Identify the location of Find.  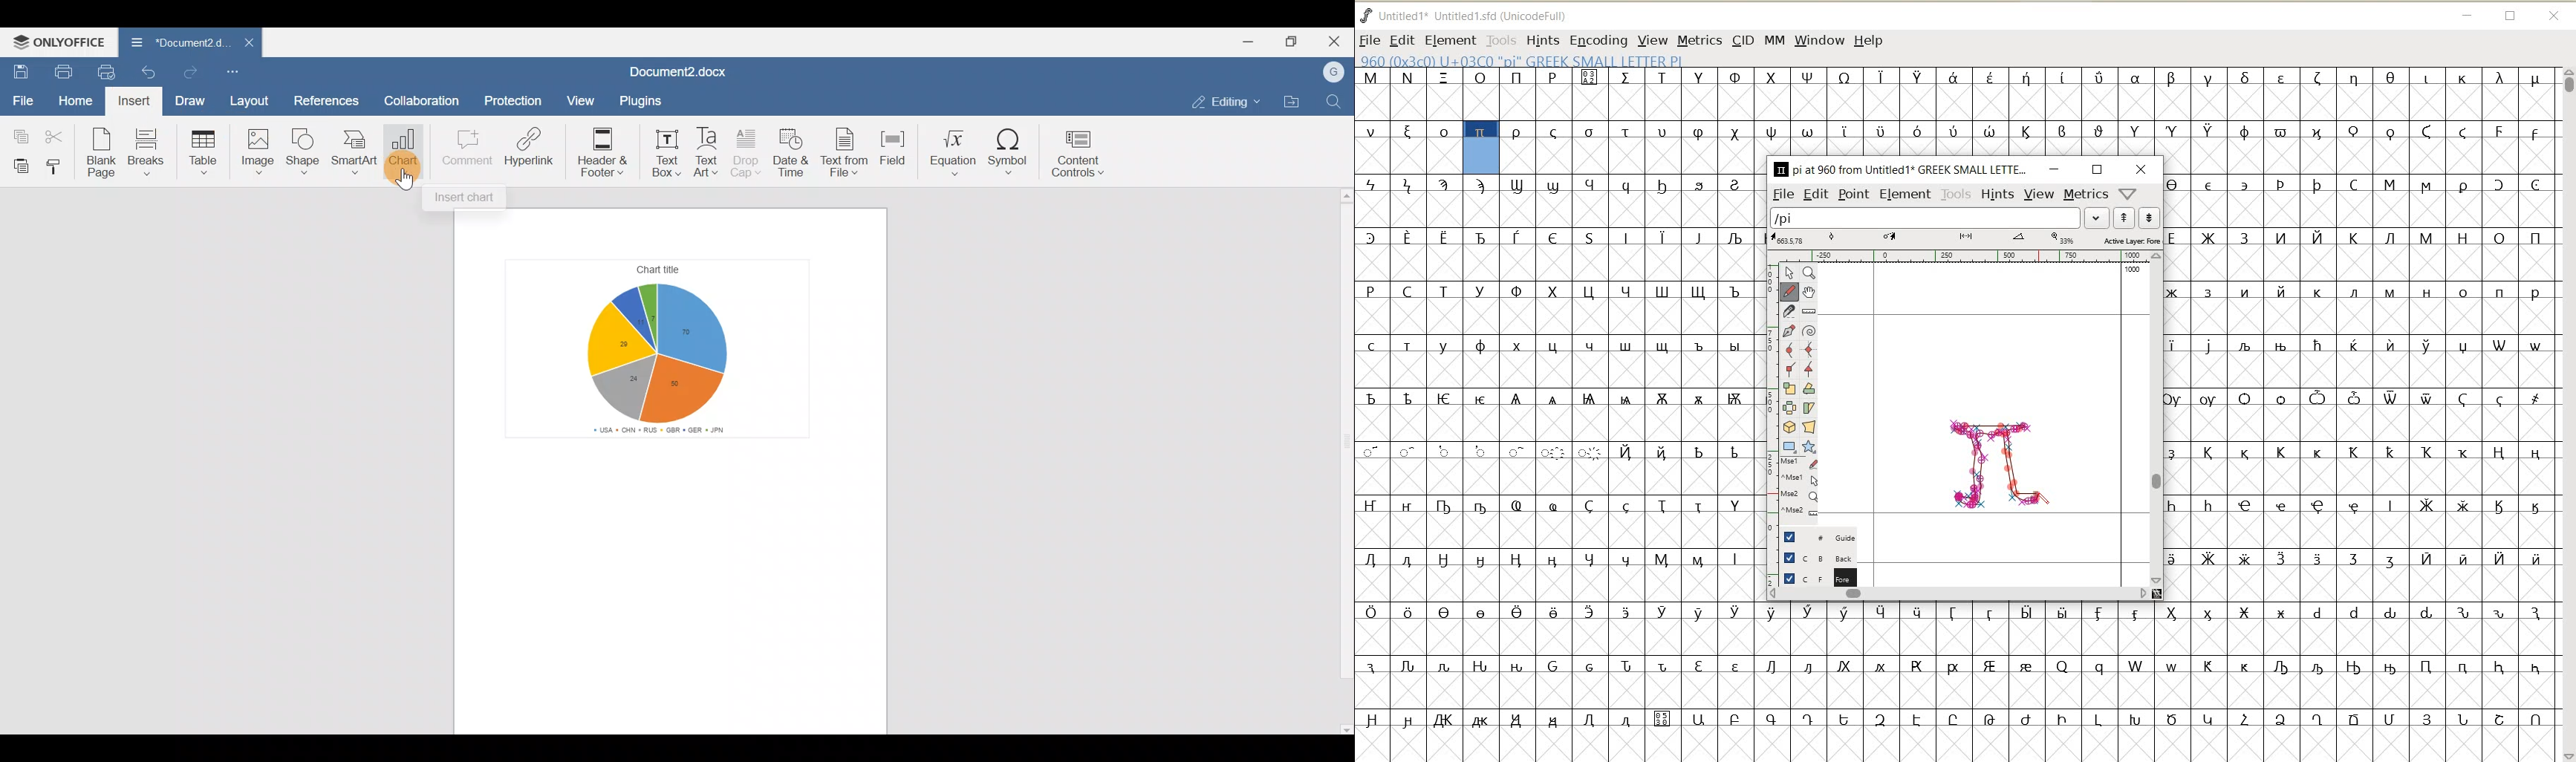
(1334, 102).